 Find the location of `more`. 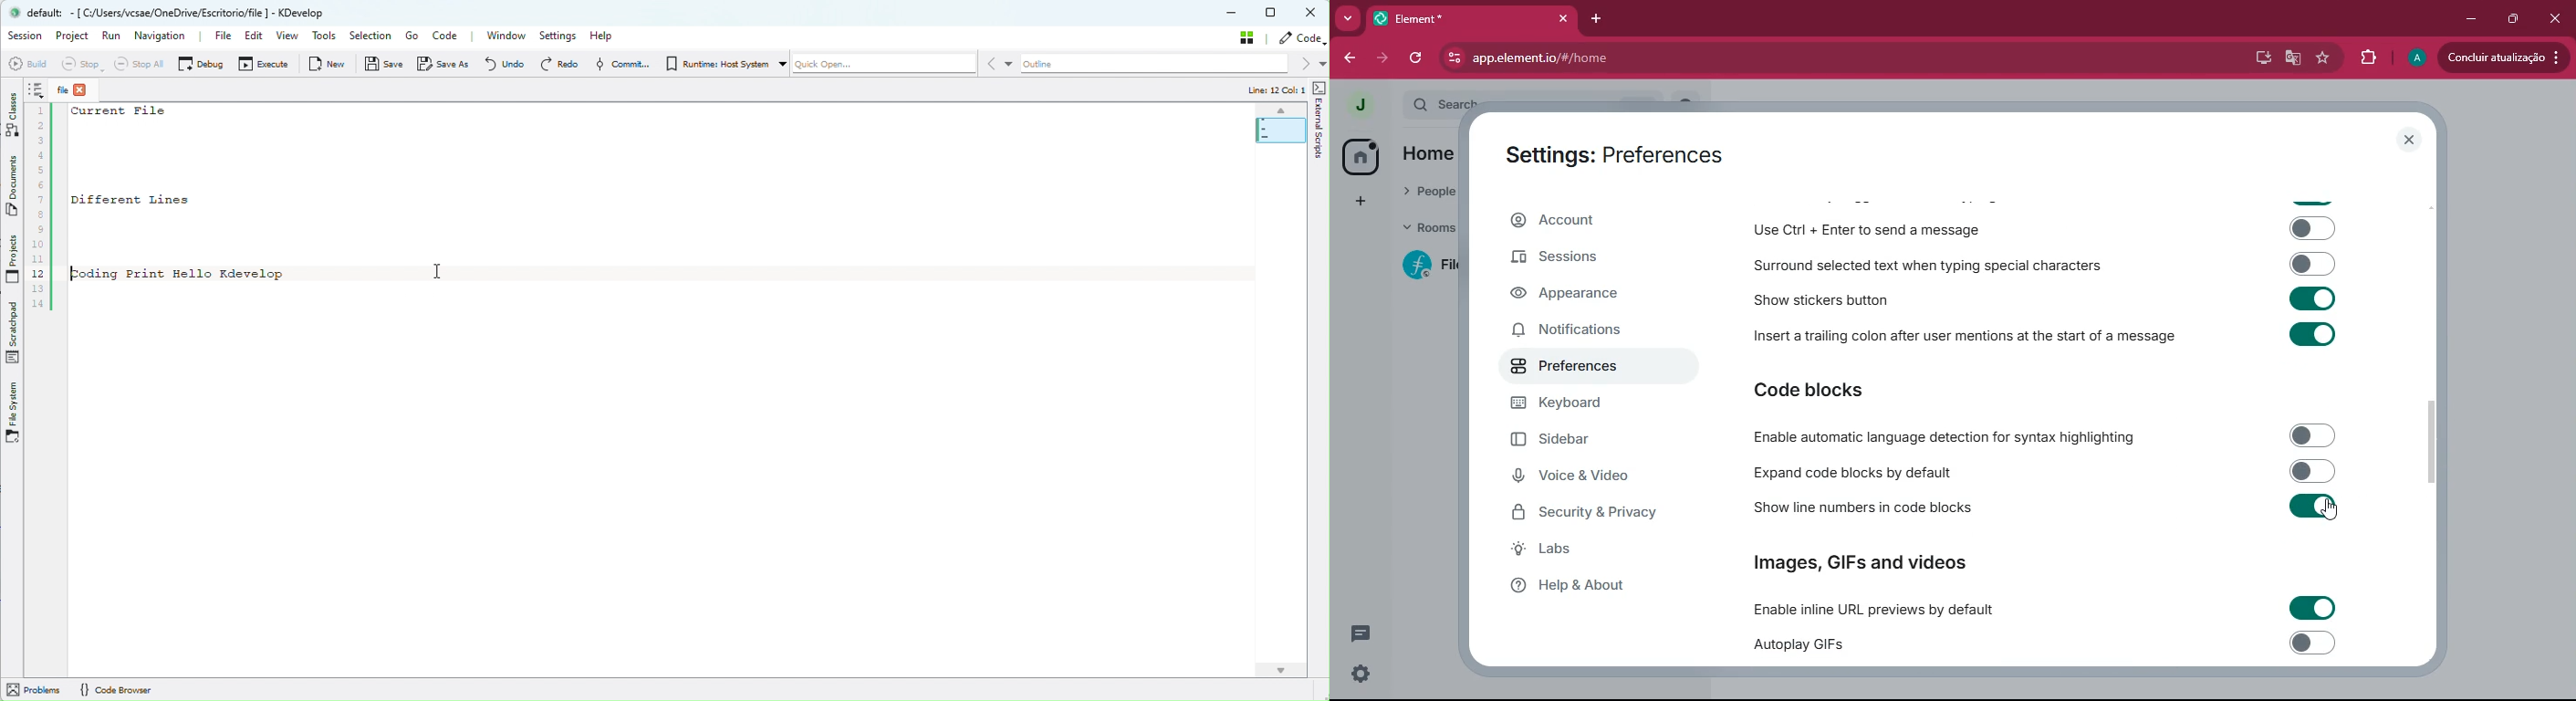

more is located at coordinates (1361, 203).